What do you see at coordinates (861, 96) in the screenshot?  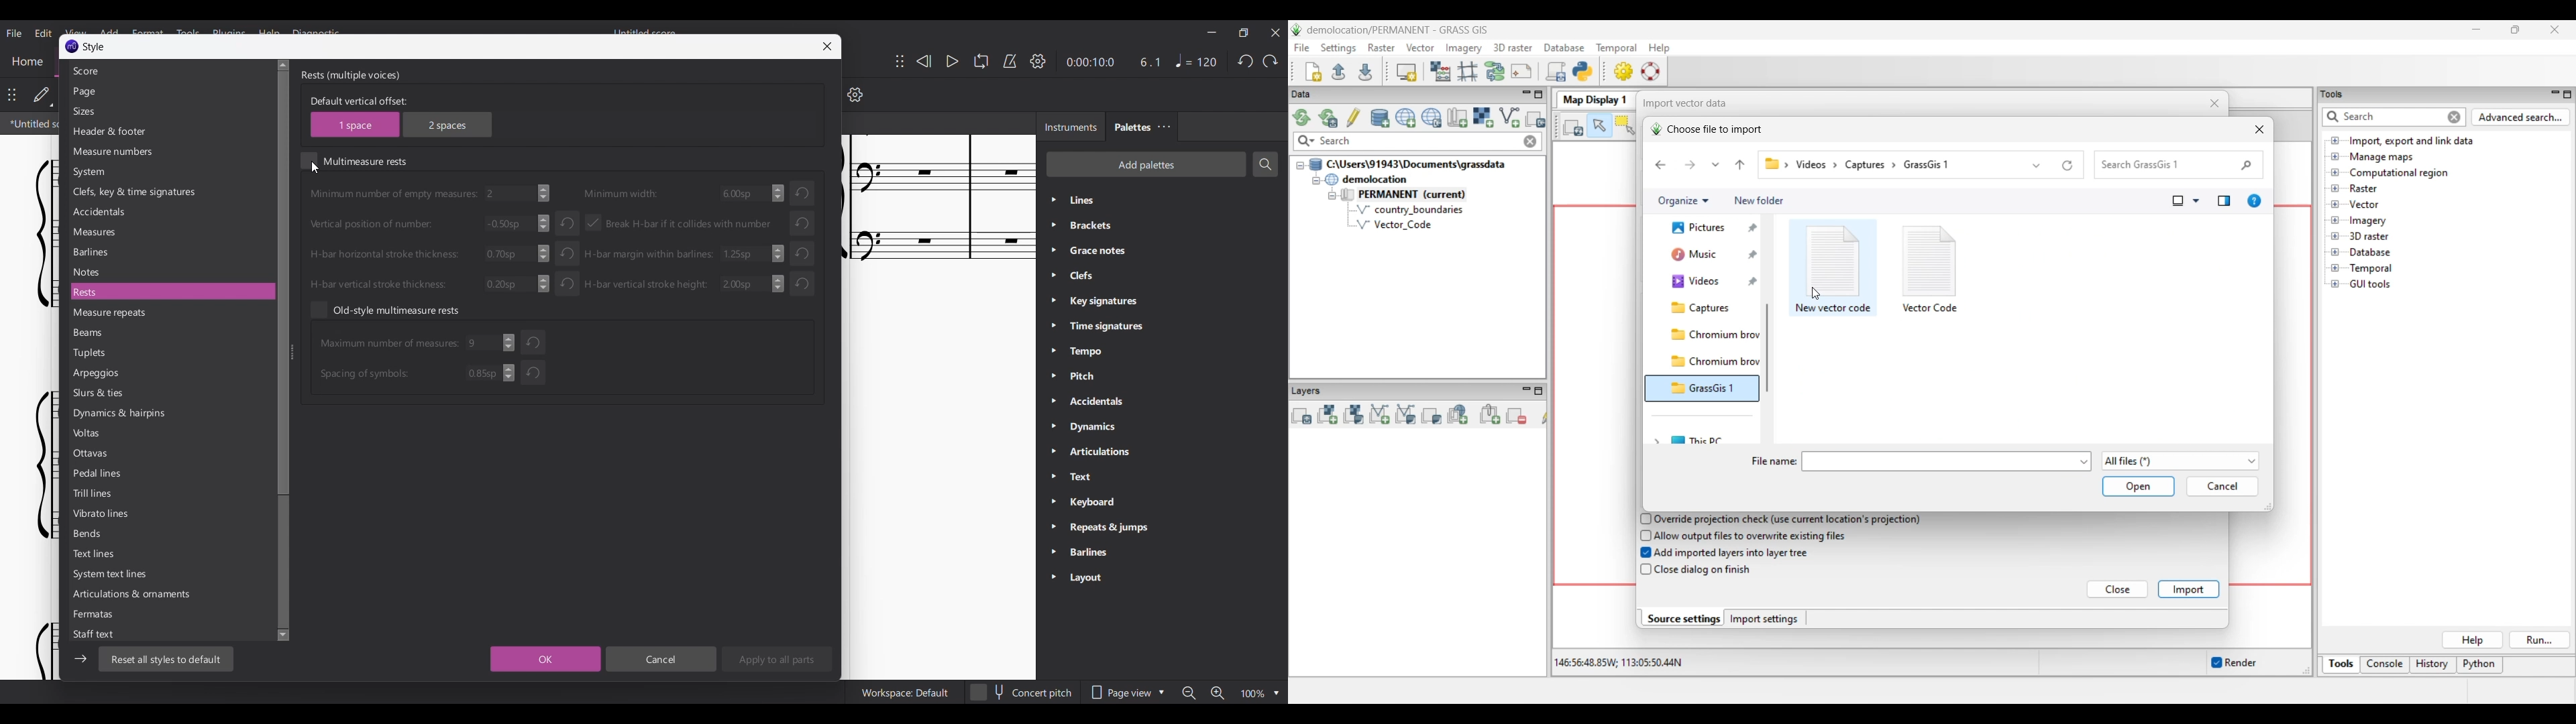 I see `settings` at bounding box center [861, 96].